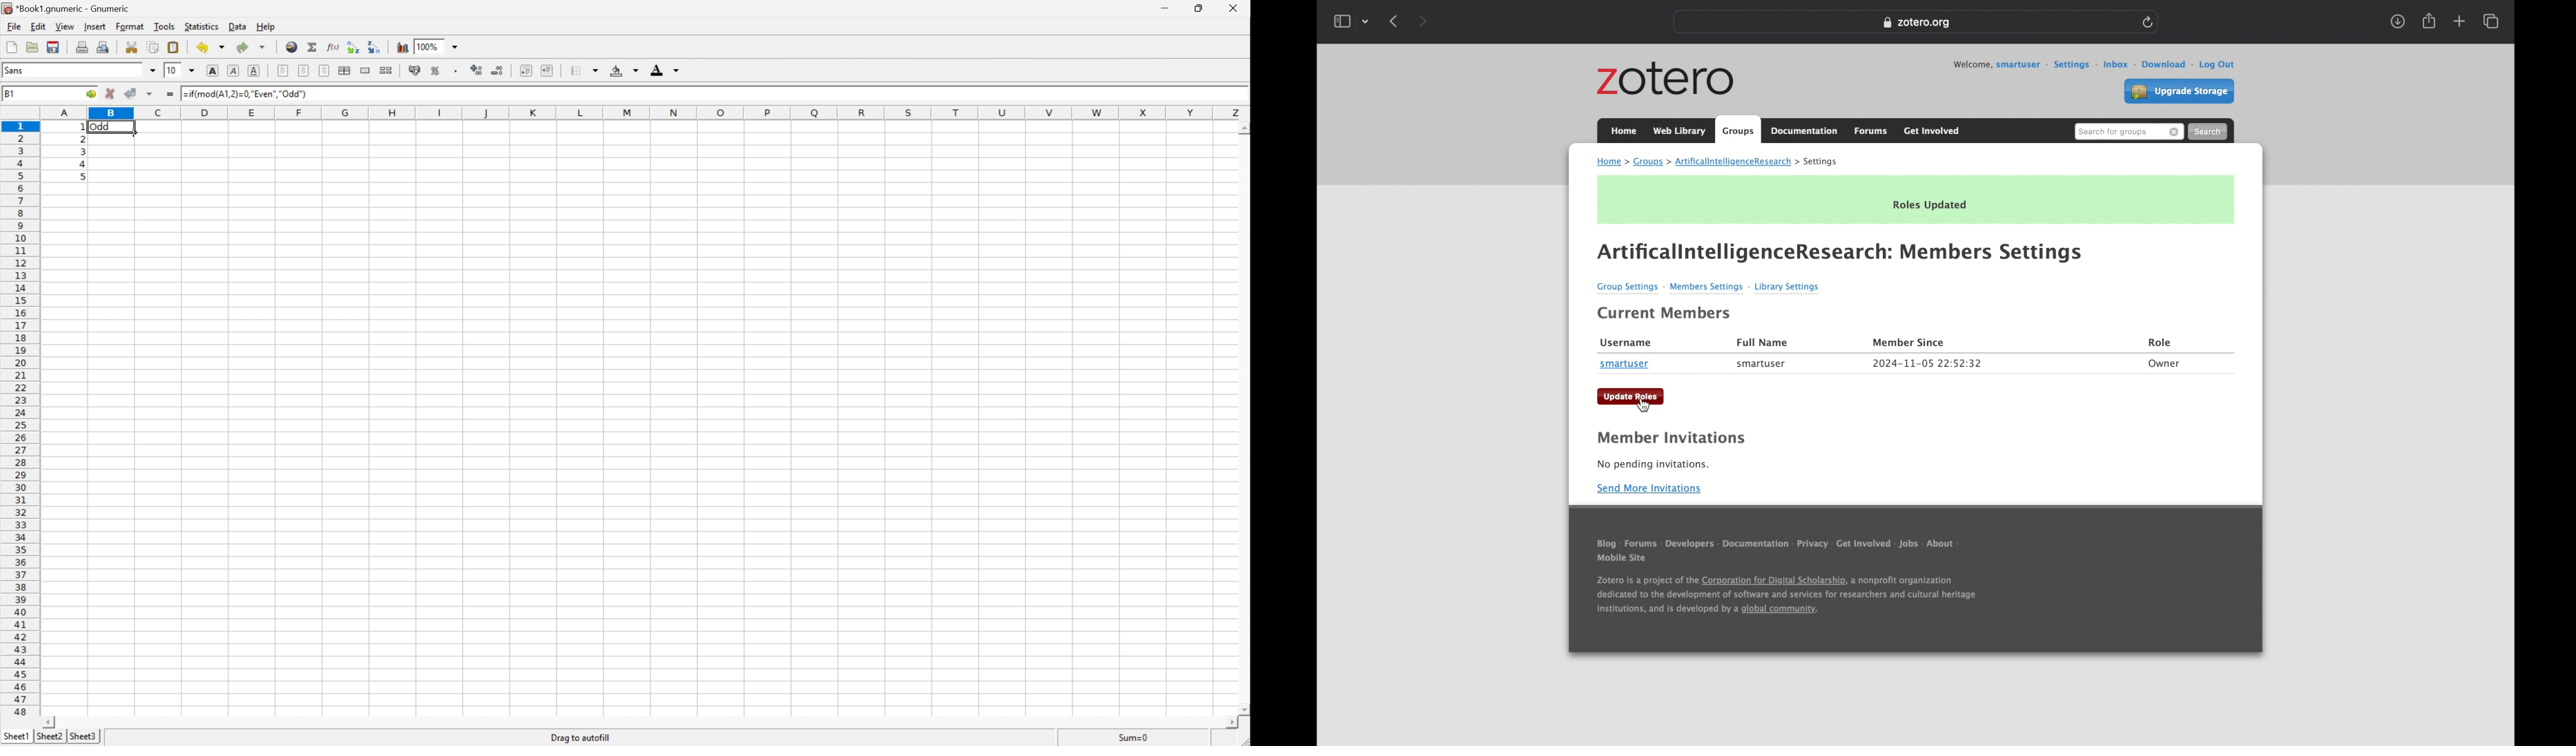 The height and width of the screenshot is (756, 2576). What do you see at coordinates (1870, 253) in the screenshot?
I see `ArtificalintelligenceResearch: Members Settings` at bounding box center [1870, 253].